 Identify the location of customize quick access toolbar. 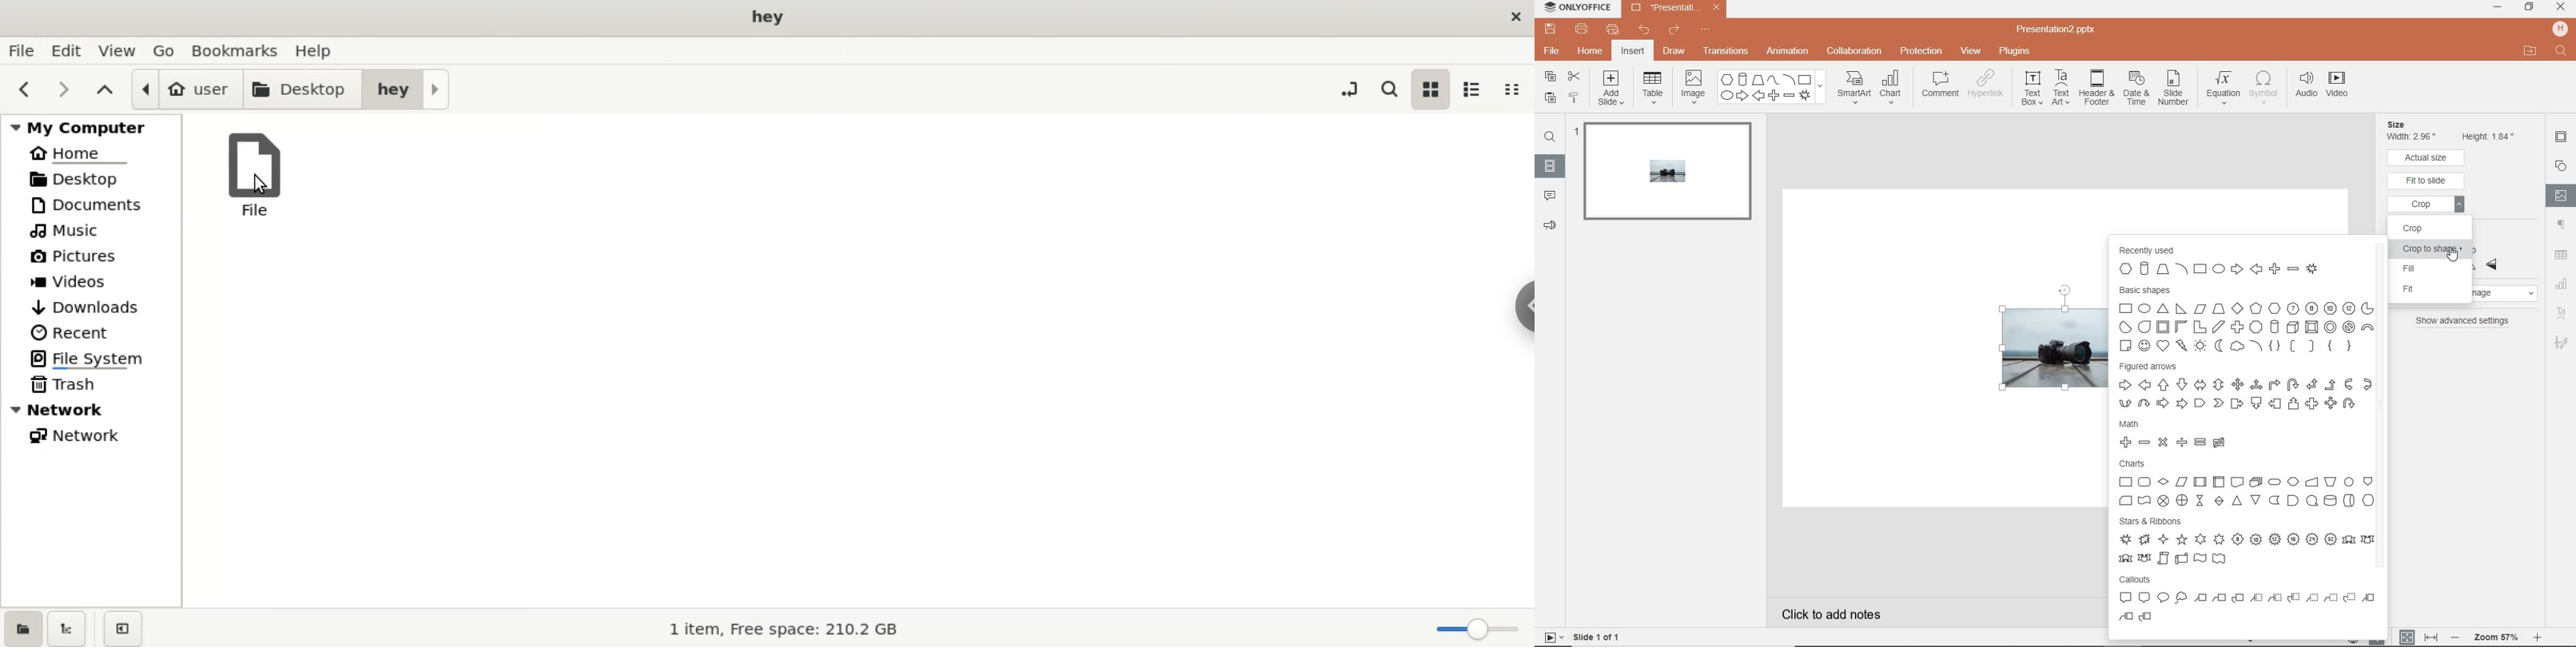
(1713, 32).